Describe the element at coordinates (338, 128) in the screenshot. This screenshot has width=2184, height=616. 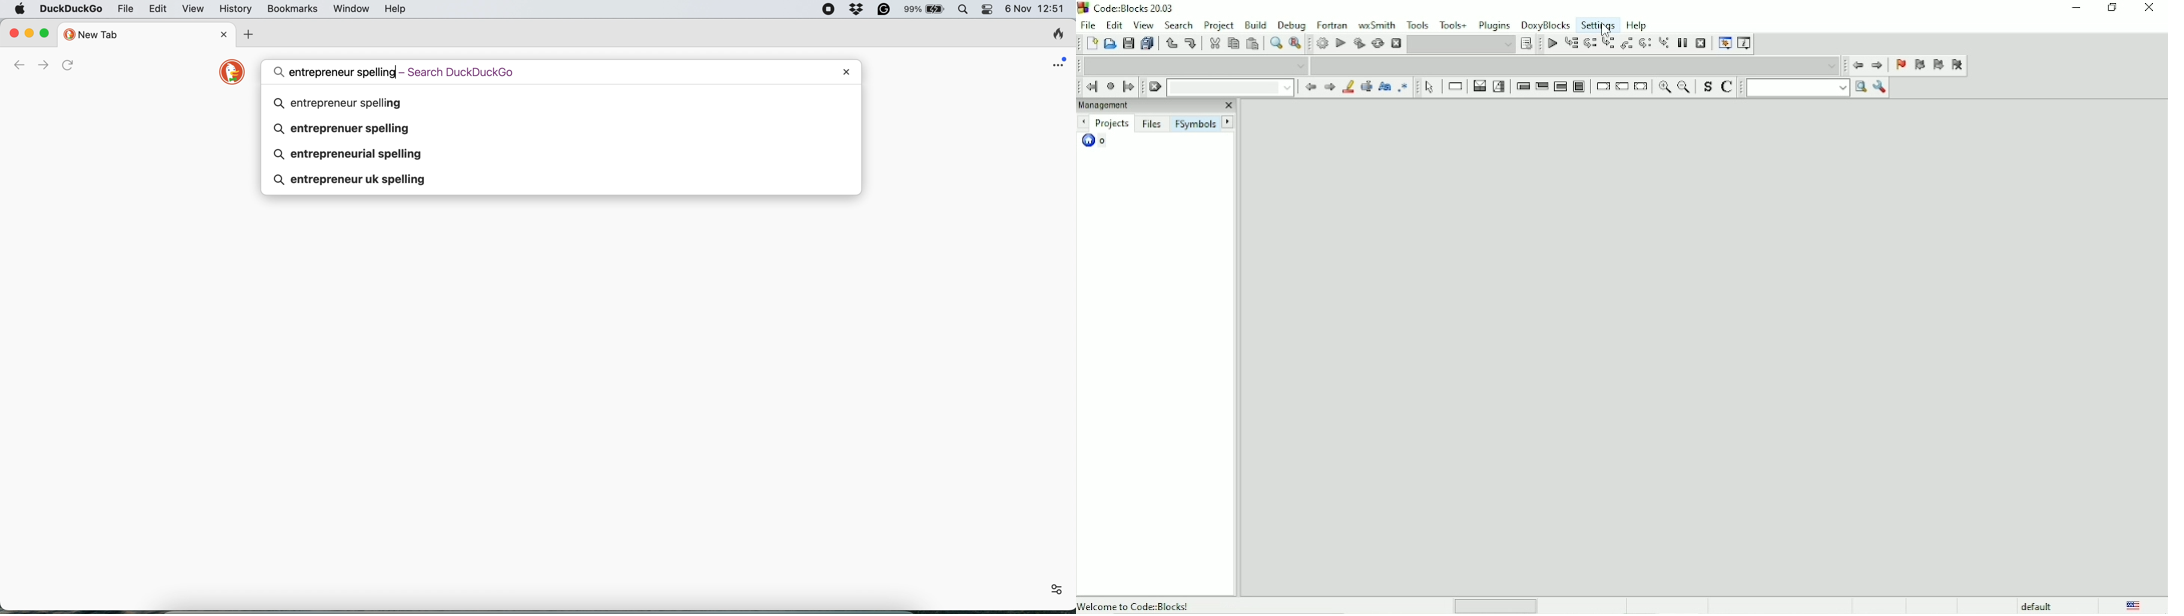
I see `entreprenuer spelling` at that location.